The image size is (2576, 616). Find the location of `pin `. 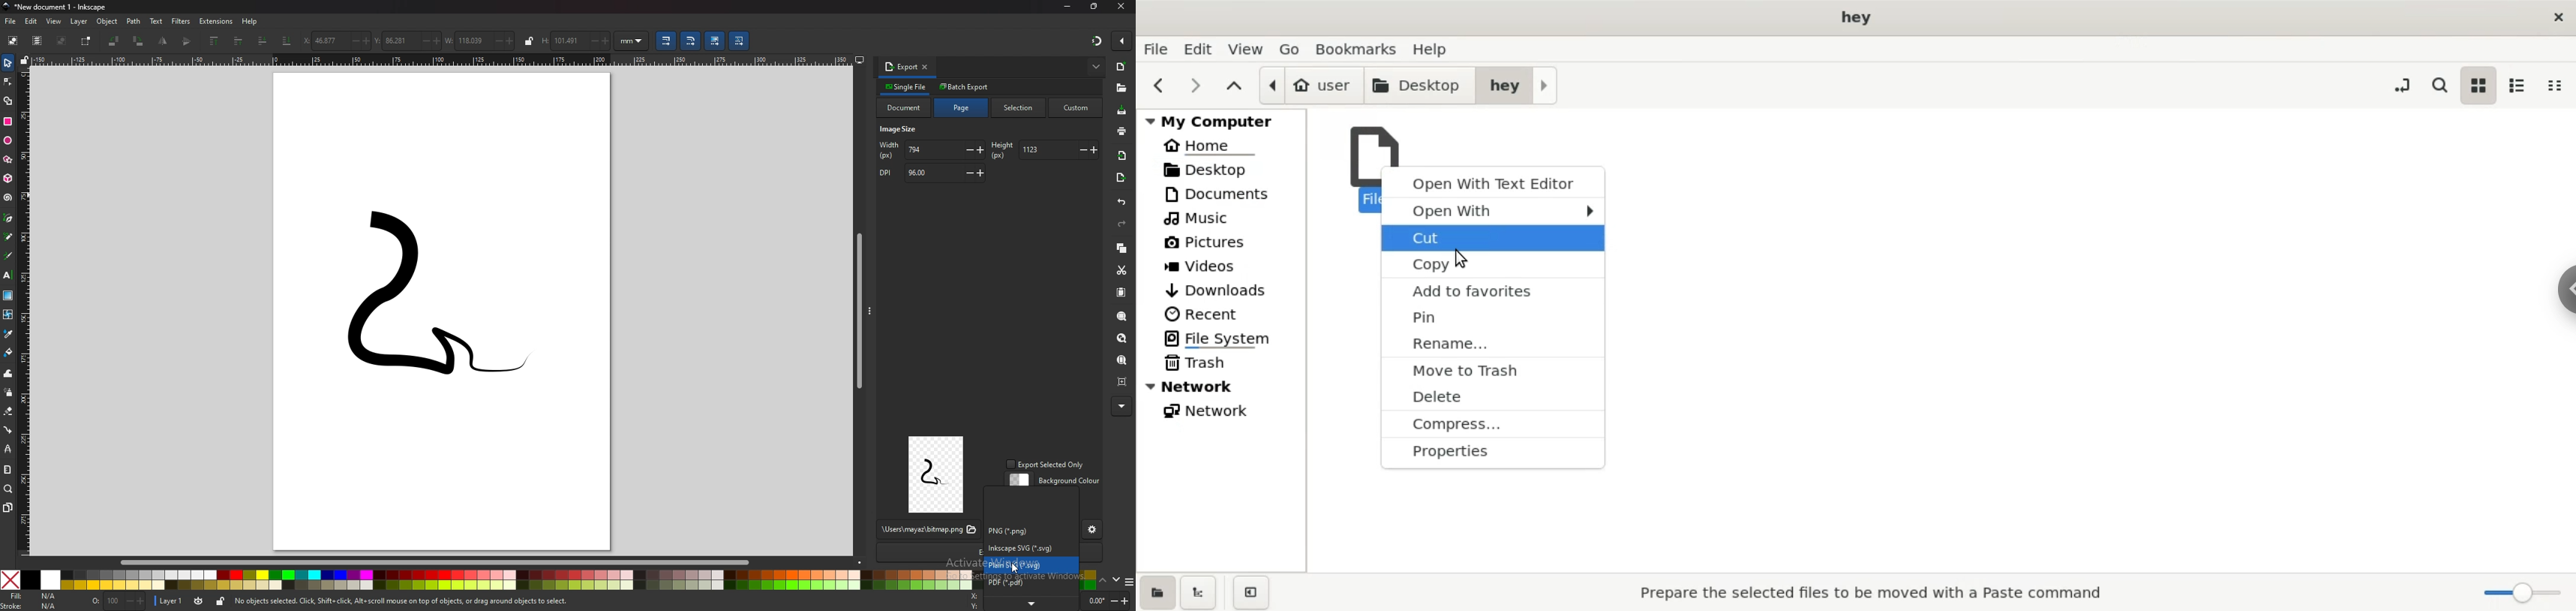

pin  is located at coordinates (1492, 317).